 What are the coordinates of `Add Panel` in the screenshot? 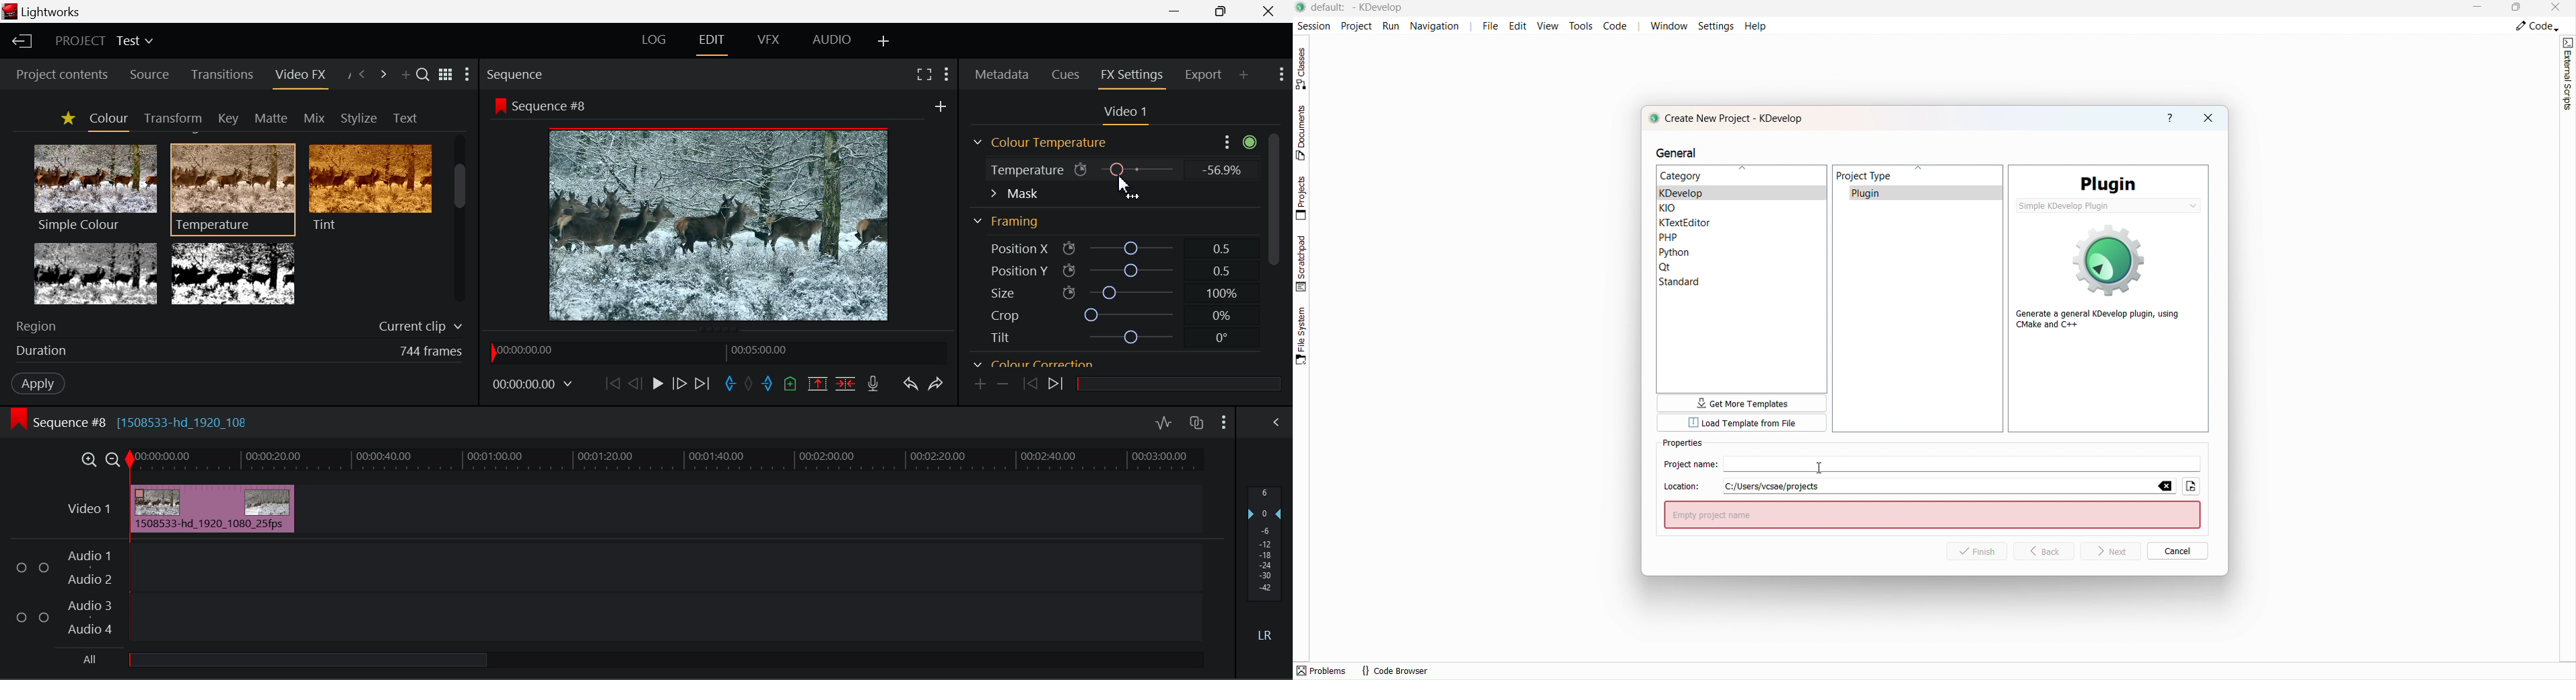 It's located at (404, 74).